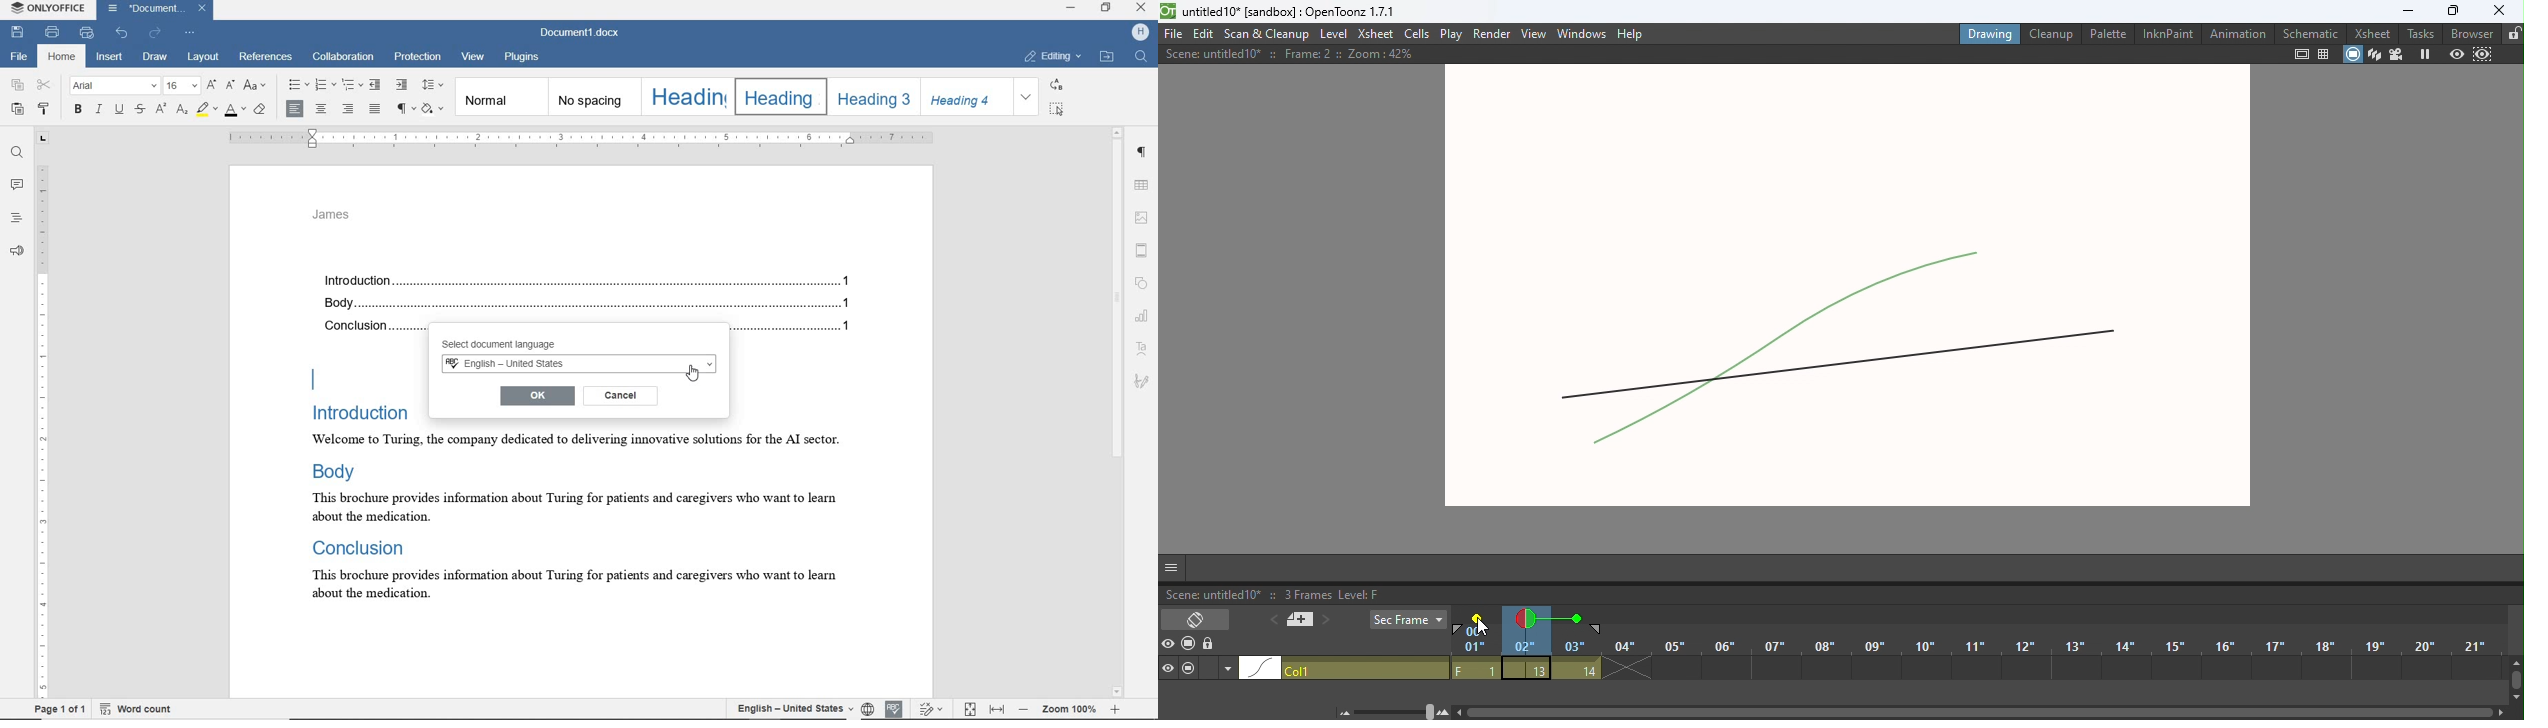 The image size is (2548, 728). I want to click on quick print, so click(87, 33).